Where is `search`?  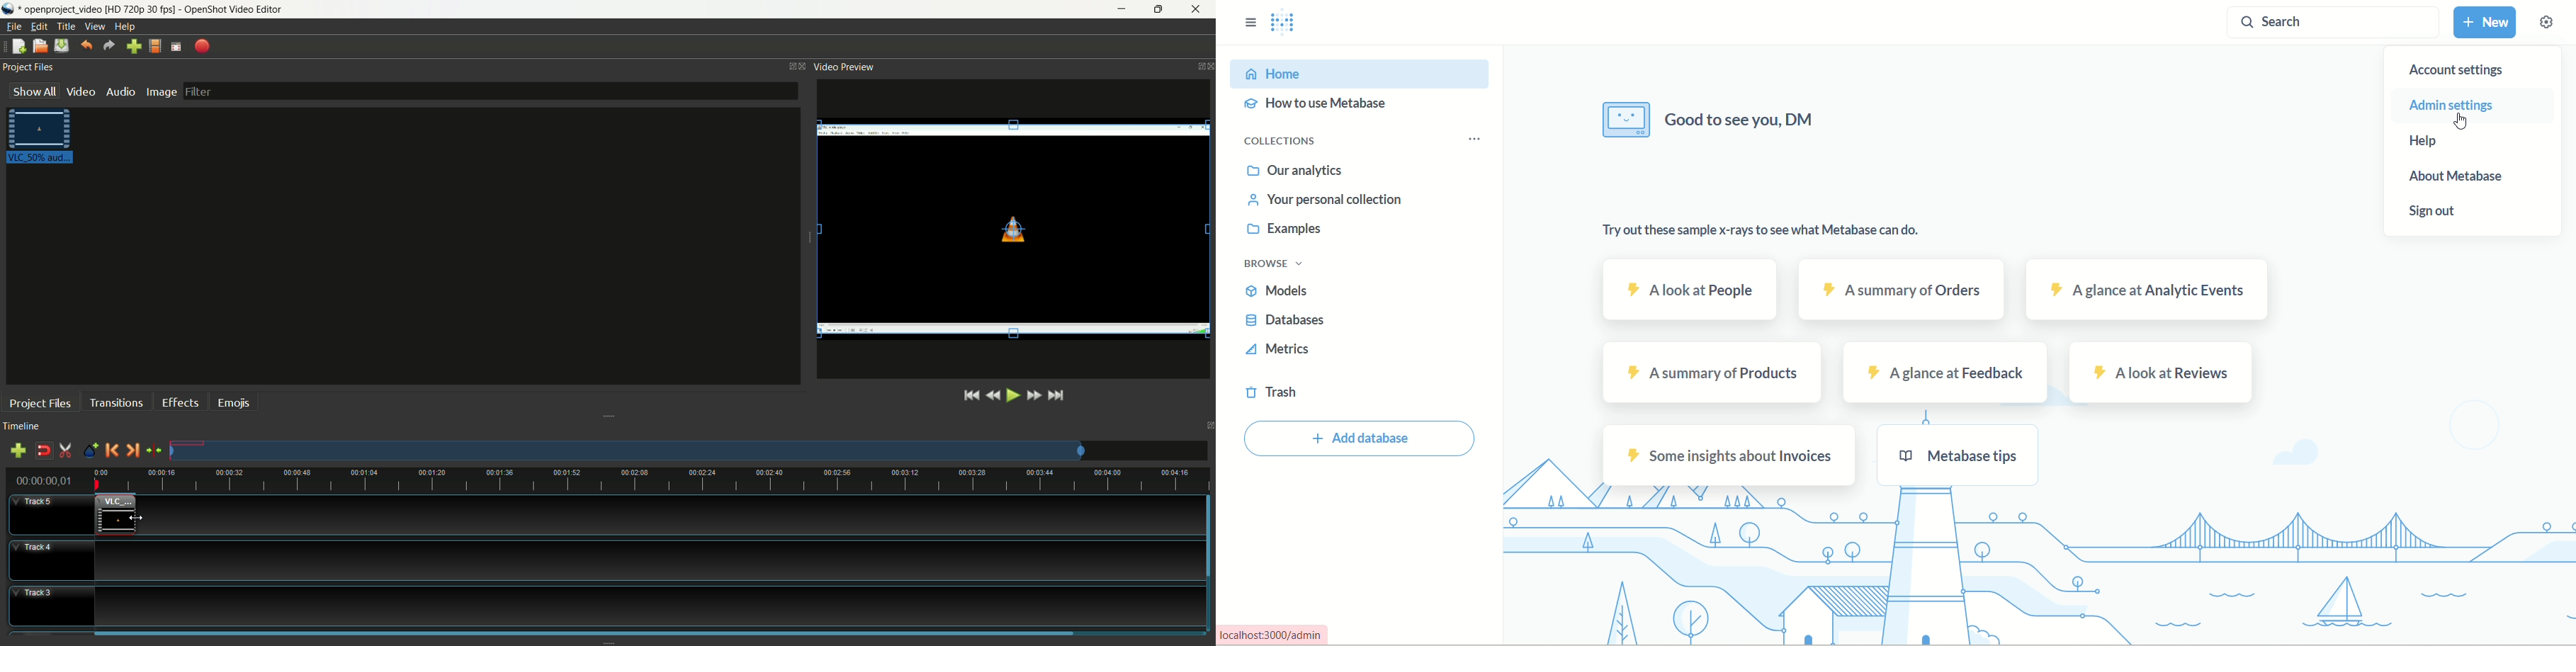 search is located at coordinates (2336, 22).